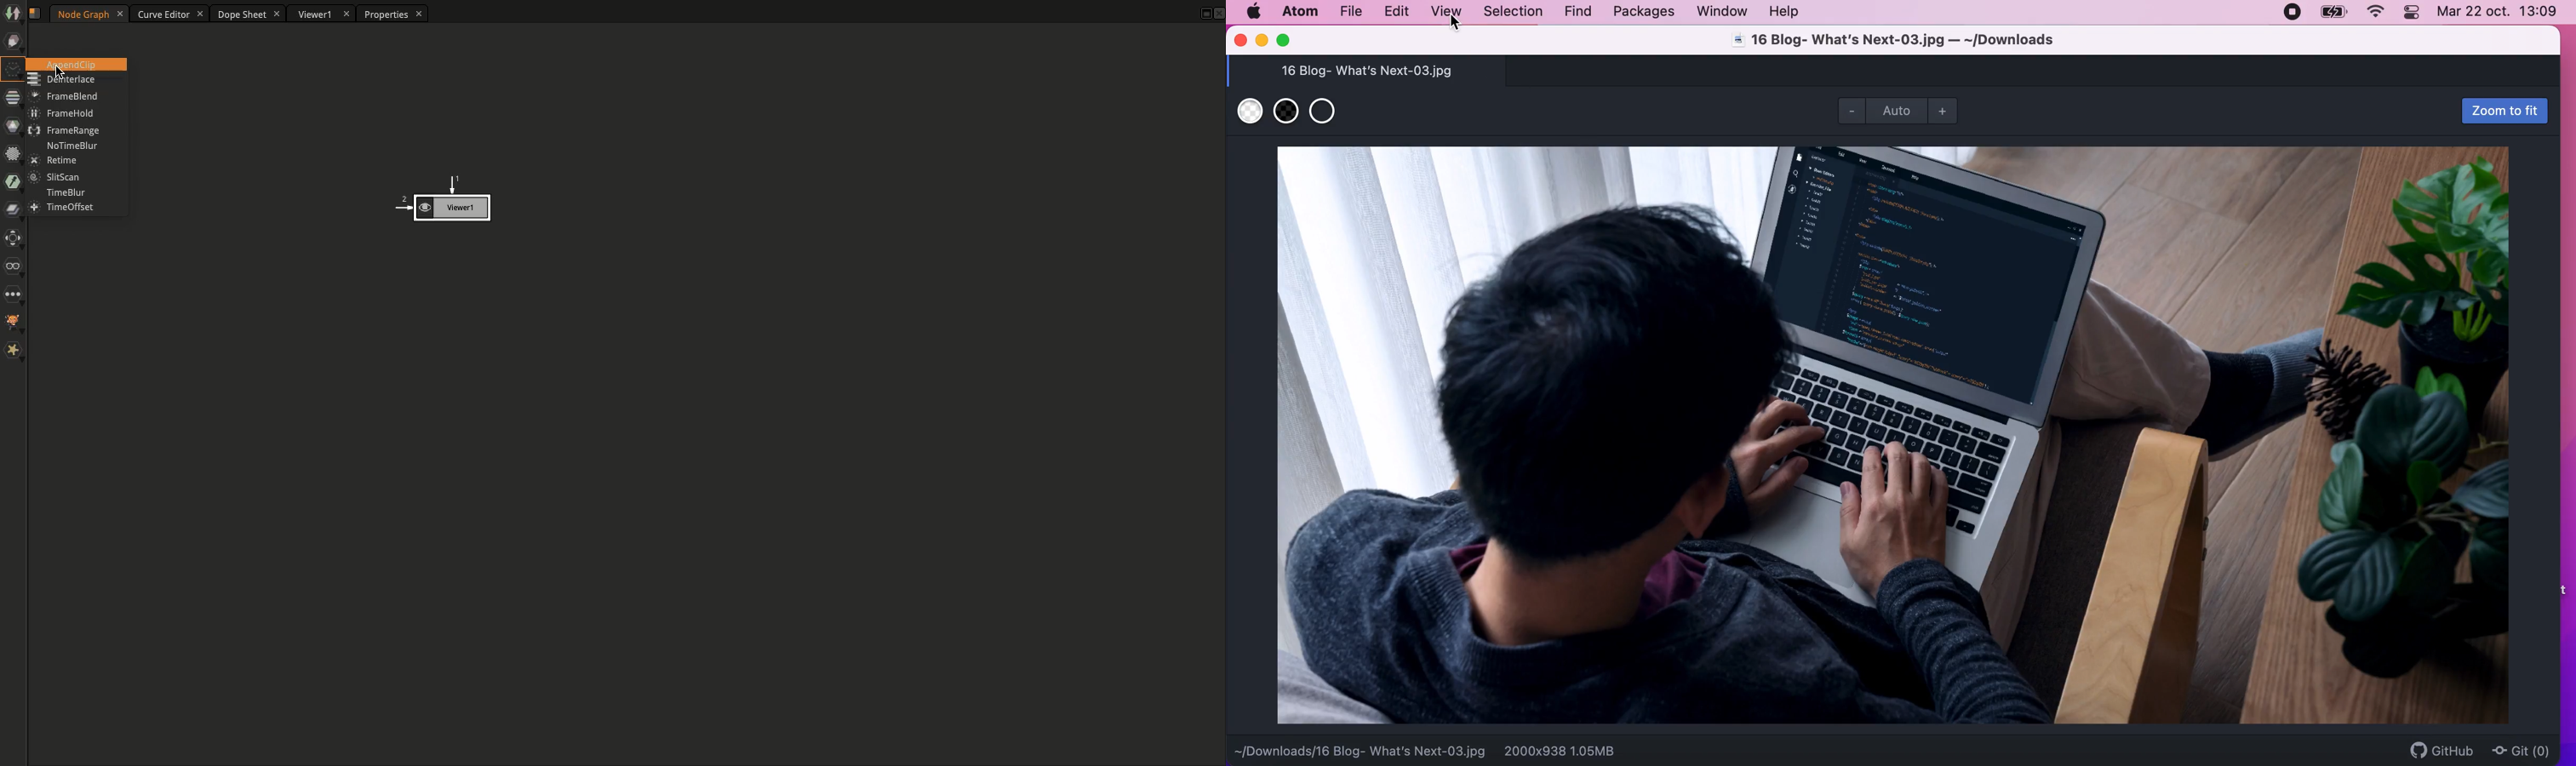  What do you see at coordinates (1360, 749) in the screenshot?
I see `~/Downloads/16 Blog- What's Next-03.jpg` at bounding box center [1360, 749].